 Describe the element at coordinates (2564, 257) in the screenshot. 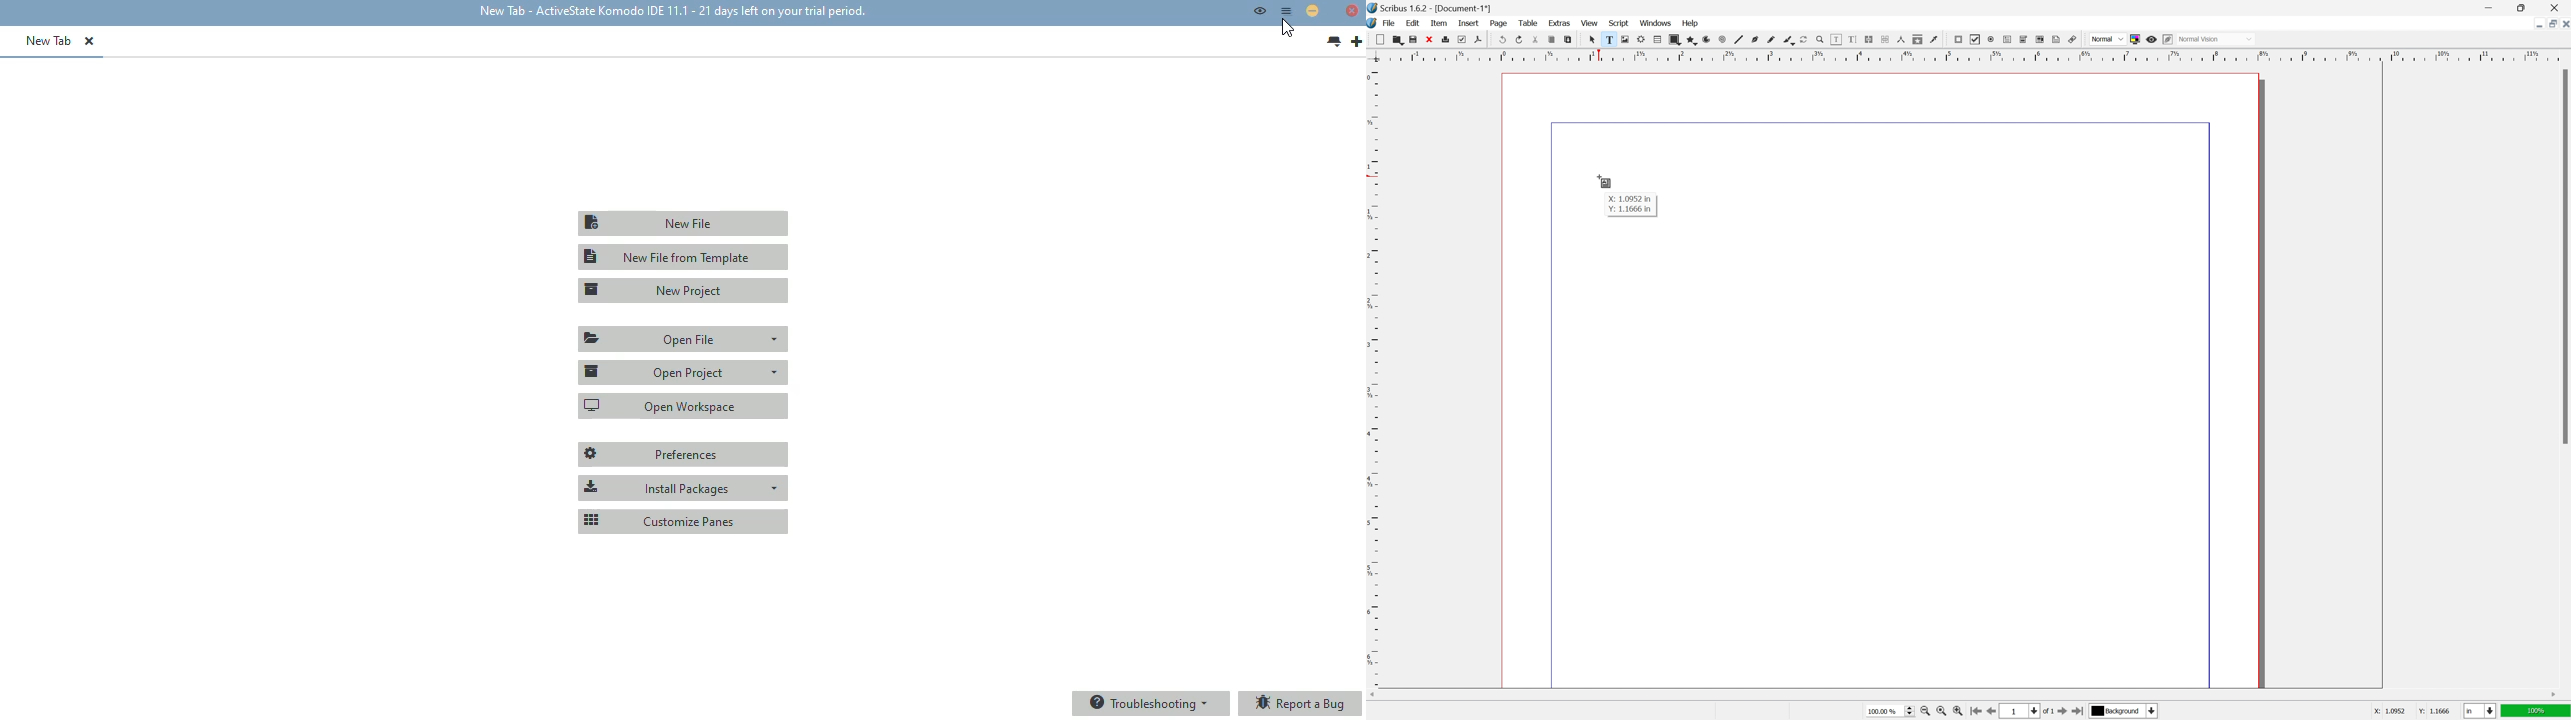

I see `scroll bar` at that location.